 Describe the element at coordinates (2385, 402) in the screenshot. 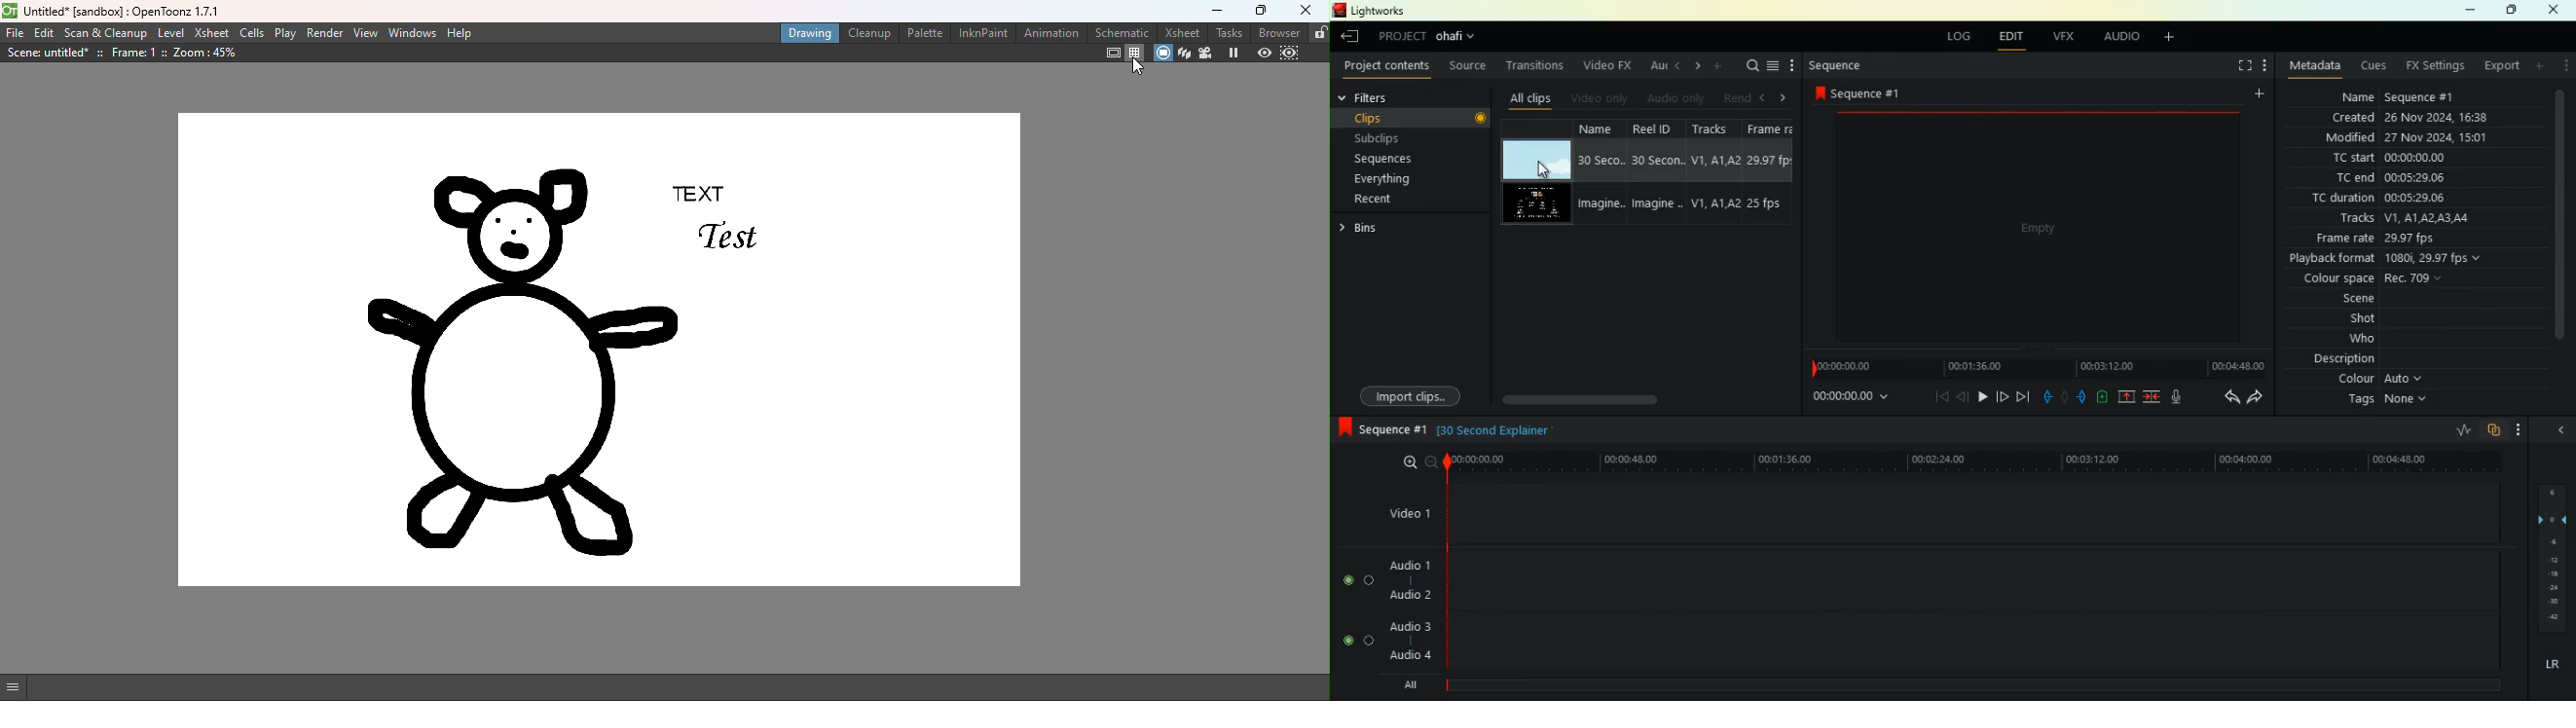

I see `tags none` at that location.